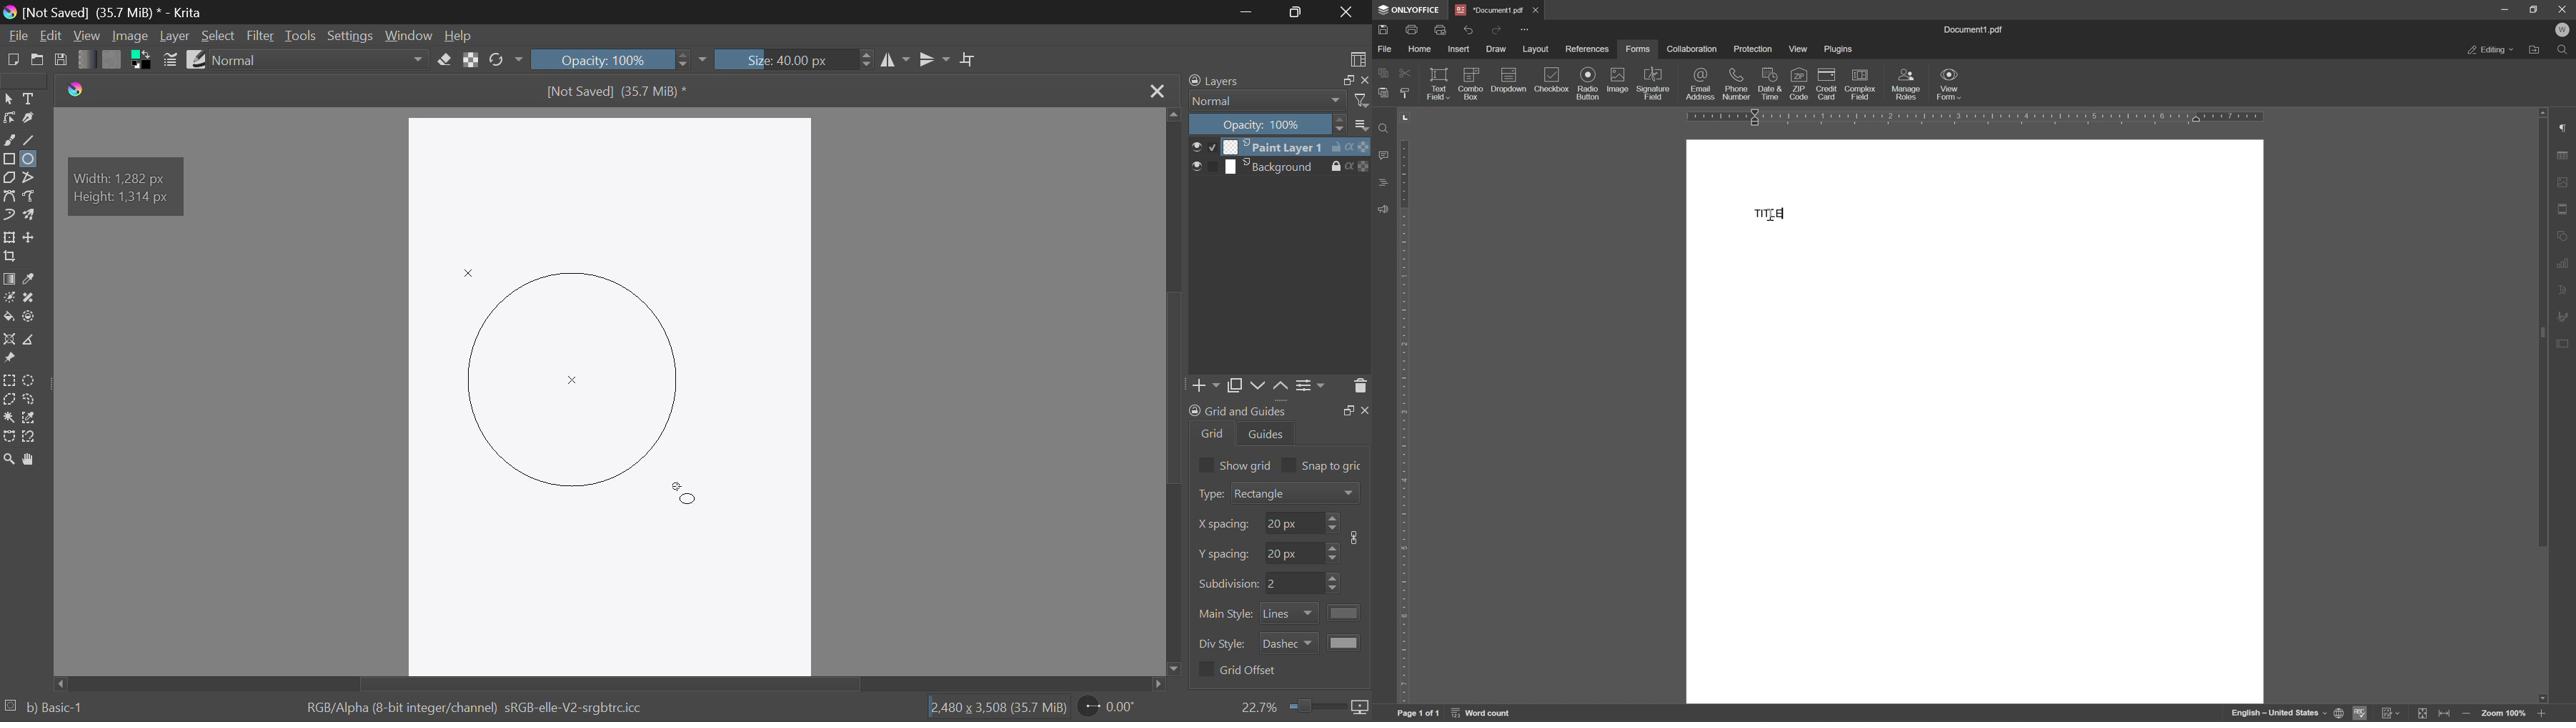 The height and width of the screenshot is (728, 2576). I want to click on Dynamic Brush, so click(9, 216).